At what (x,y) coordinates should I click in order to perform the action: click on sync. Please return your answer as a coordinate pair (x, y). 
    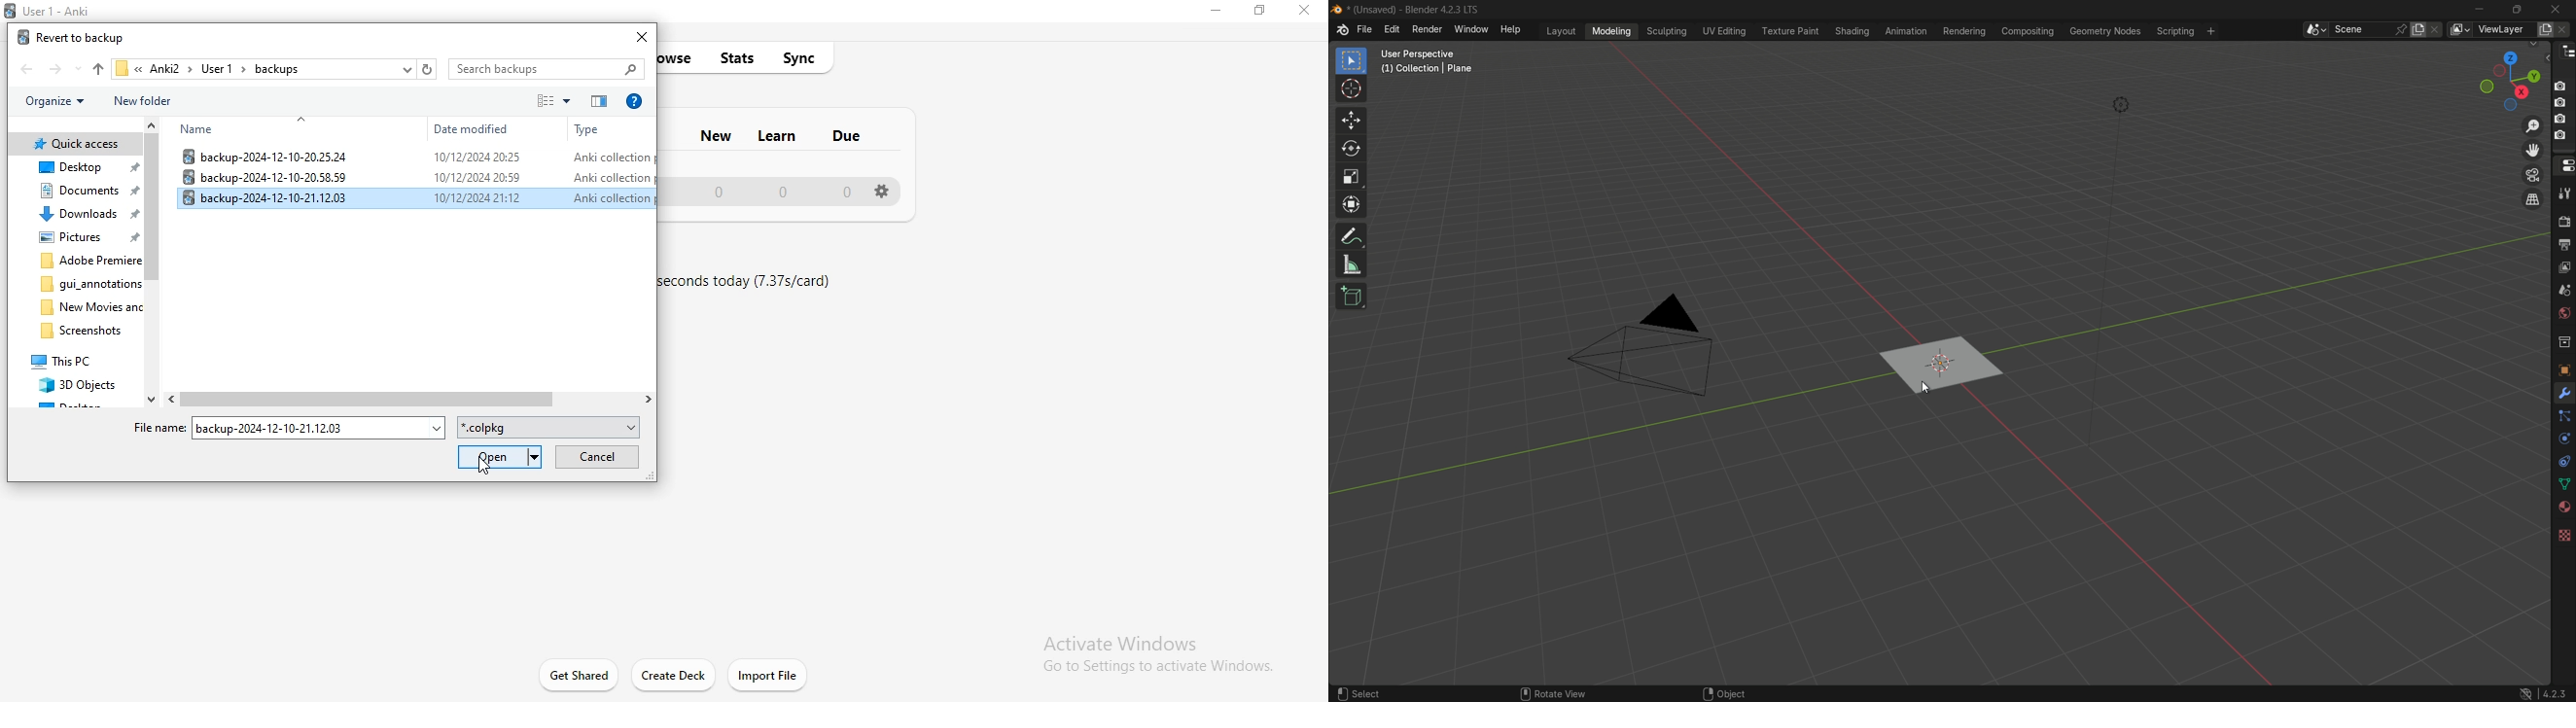
    Looking at the image, I should click on (806, 57).